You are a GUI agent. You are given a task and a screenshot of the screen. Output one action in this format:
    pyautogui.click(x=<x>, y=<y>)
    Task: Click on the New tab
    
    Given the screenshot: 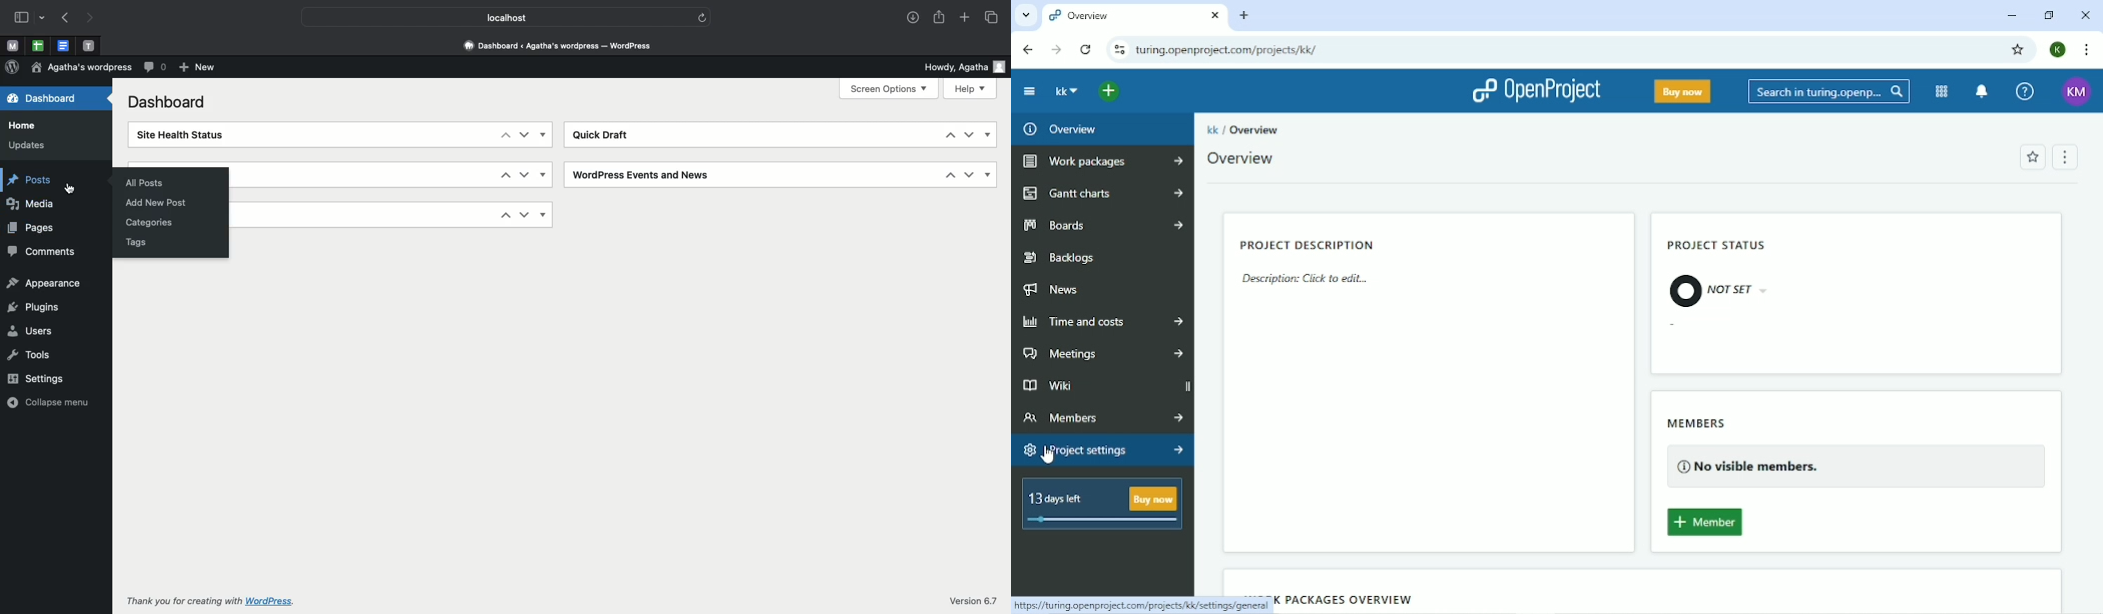 What is the action you would take?
    pyautogui.click(x=1245, y=15)
    